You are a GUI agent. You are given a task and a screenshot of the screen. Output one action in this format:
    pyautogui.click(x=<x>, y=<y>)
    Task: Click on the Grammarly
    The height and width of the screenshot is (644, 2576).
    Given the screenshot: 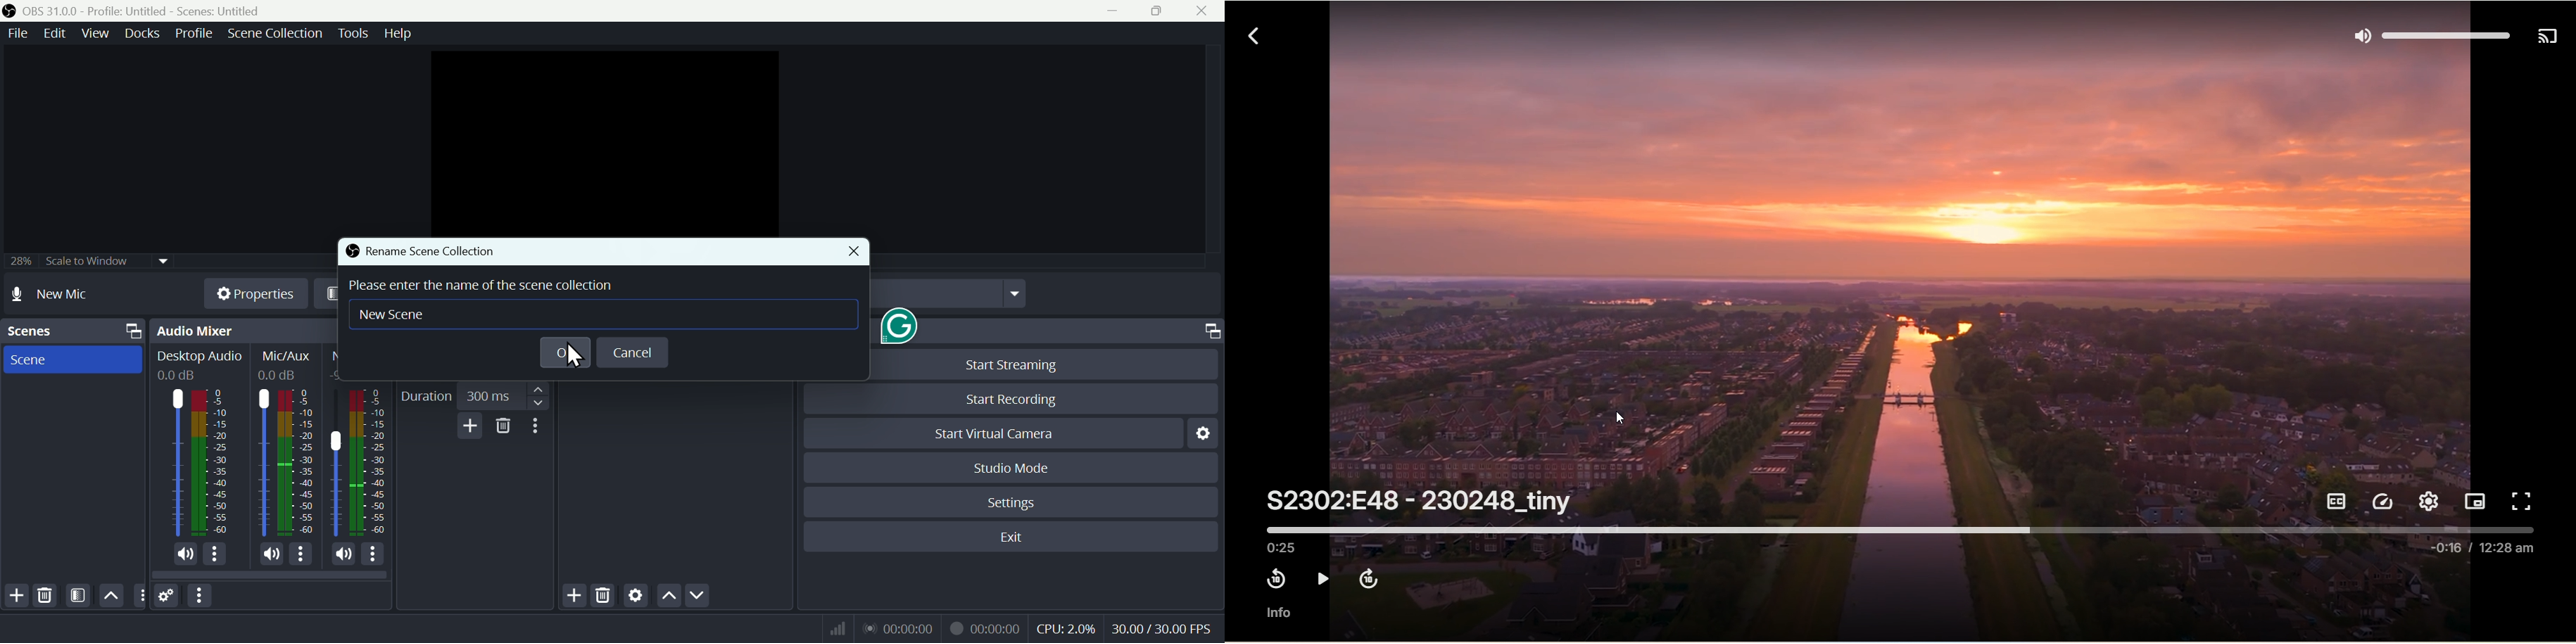 What is the action you would take?
    pyautogui.click(x=896, y=326)
    